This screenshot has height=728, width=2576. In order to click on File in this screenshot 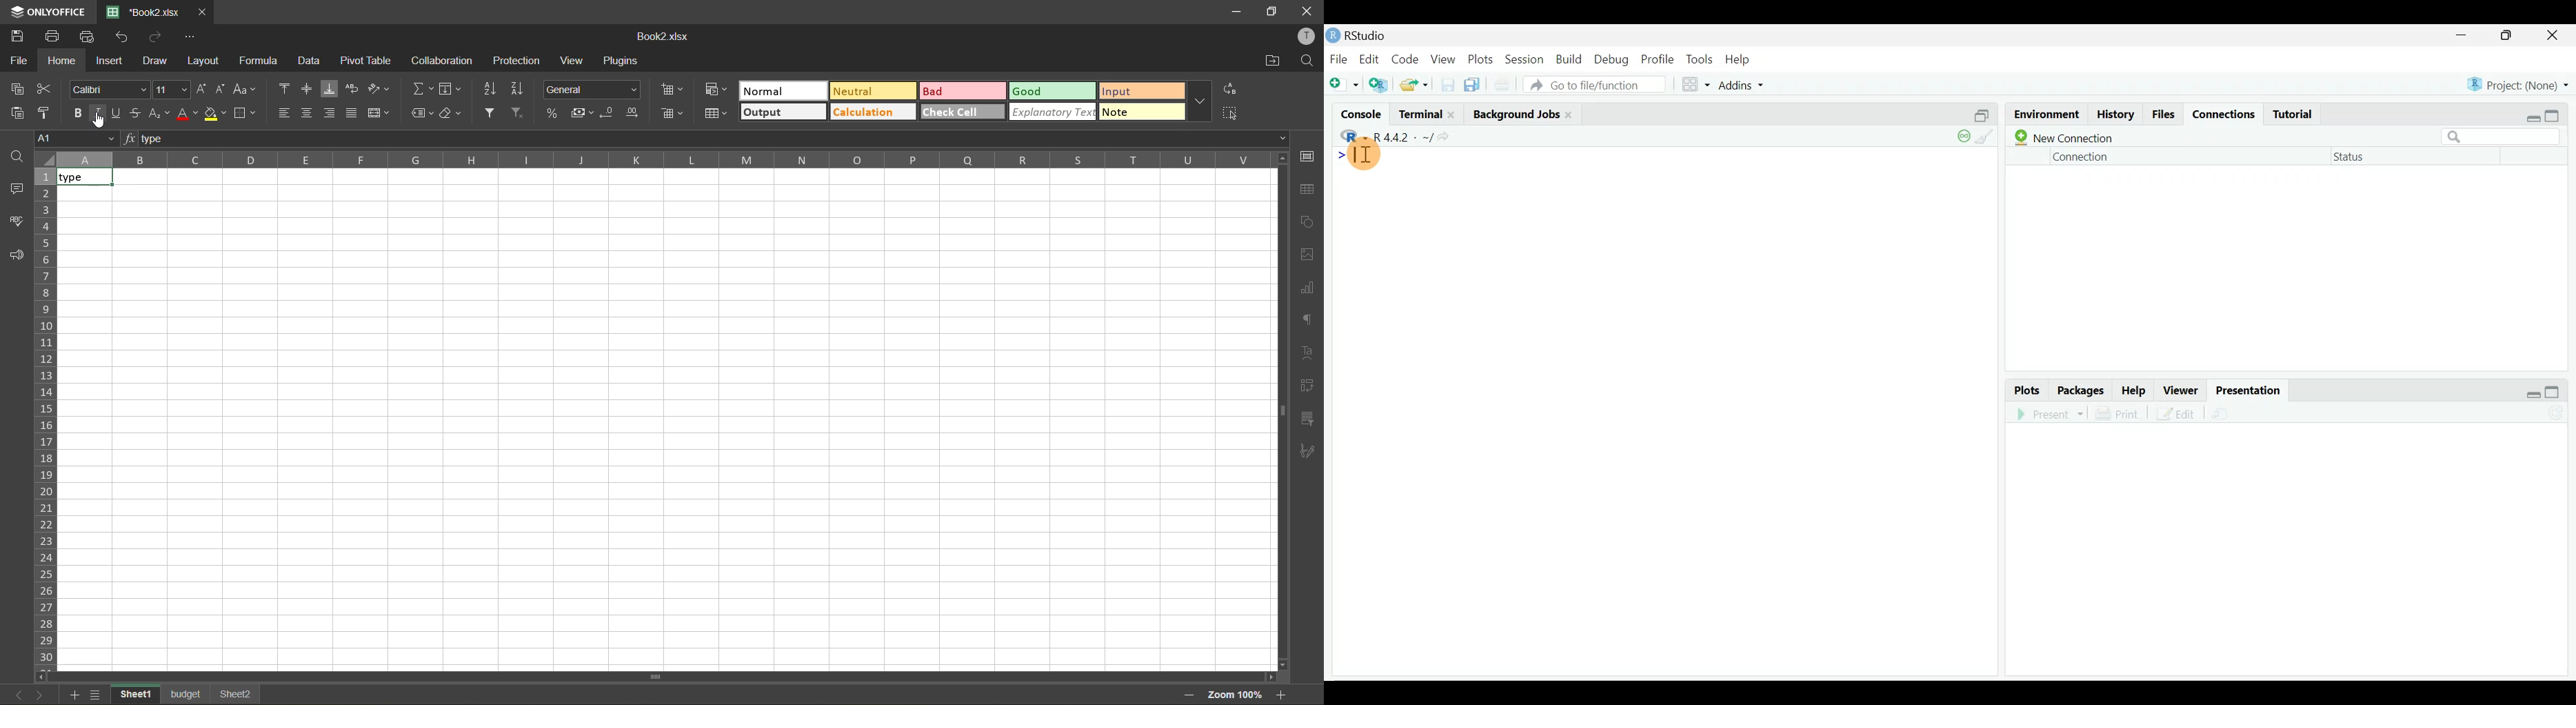, I will do `click(1339, 58)`.